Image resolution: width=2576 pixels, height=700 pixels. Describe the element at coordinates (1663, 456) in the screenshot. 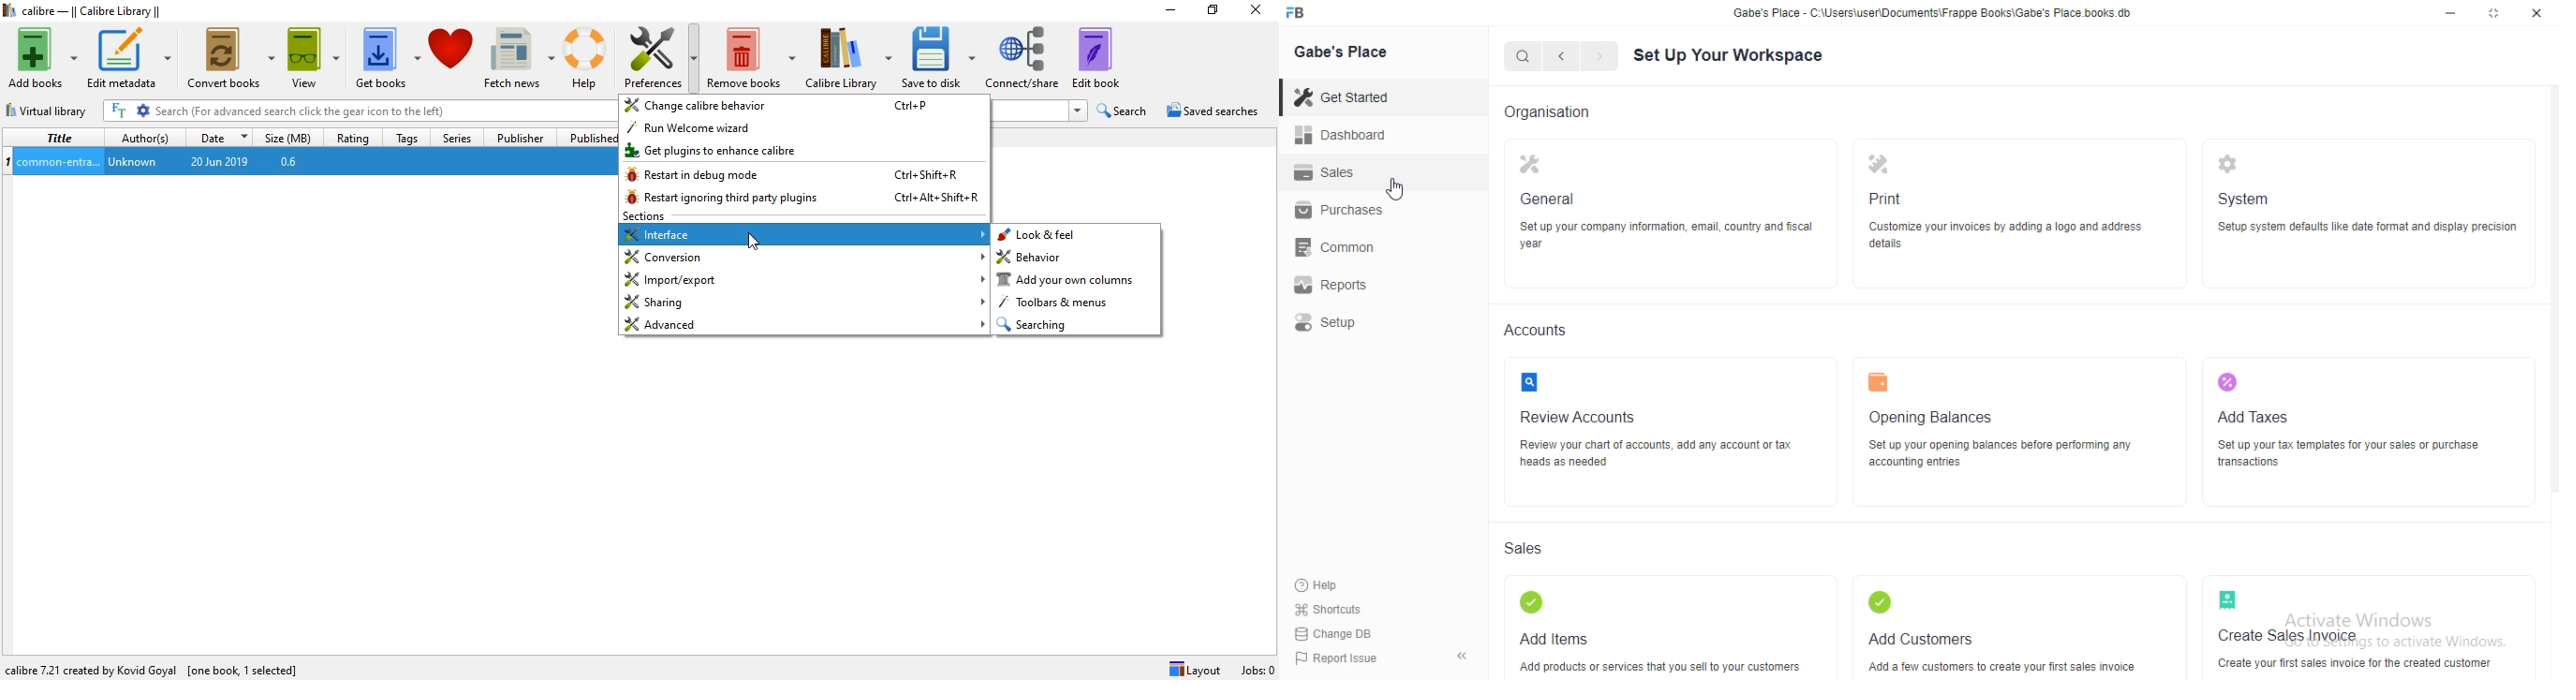

I see `Review your chart of accounts. add any account or tax heads as needed` at that location.